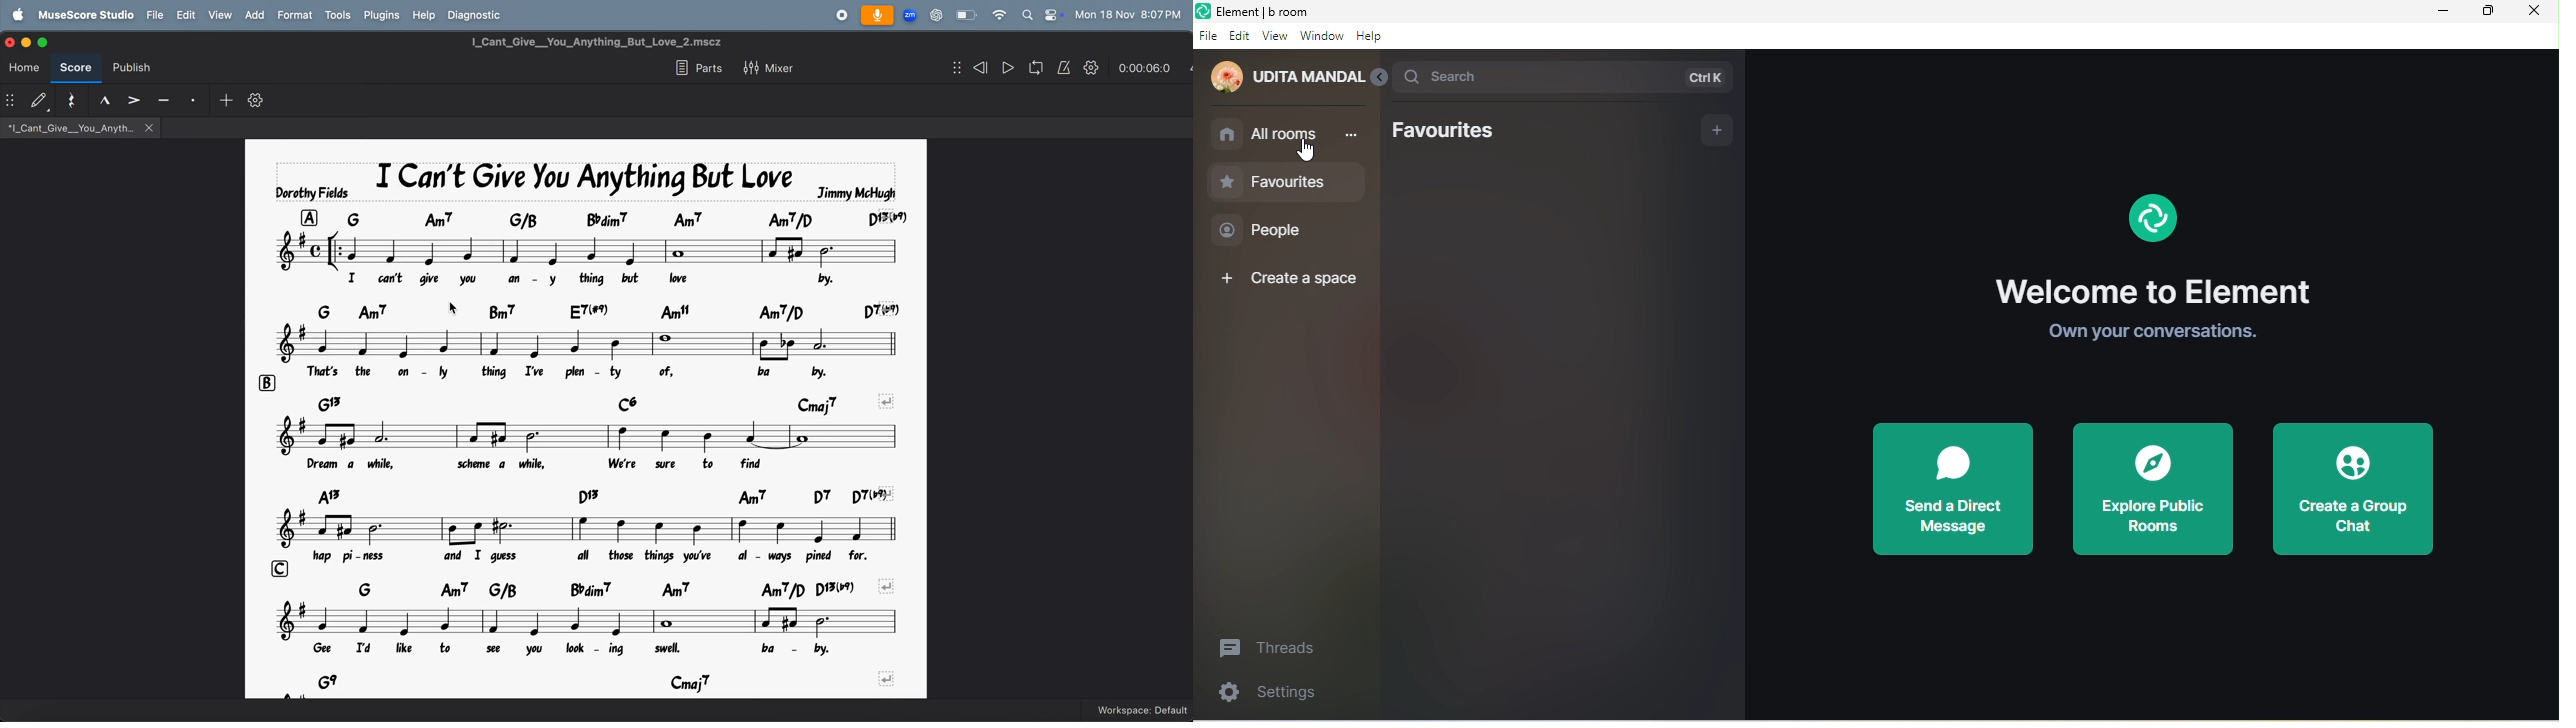 This screenshot has height=728, width=2576. I want to click on chord symbols, so click(603, 680).